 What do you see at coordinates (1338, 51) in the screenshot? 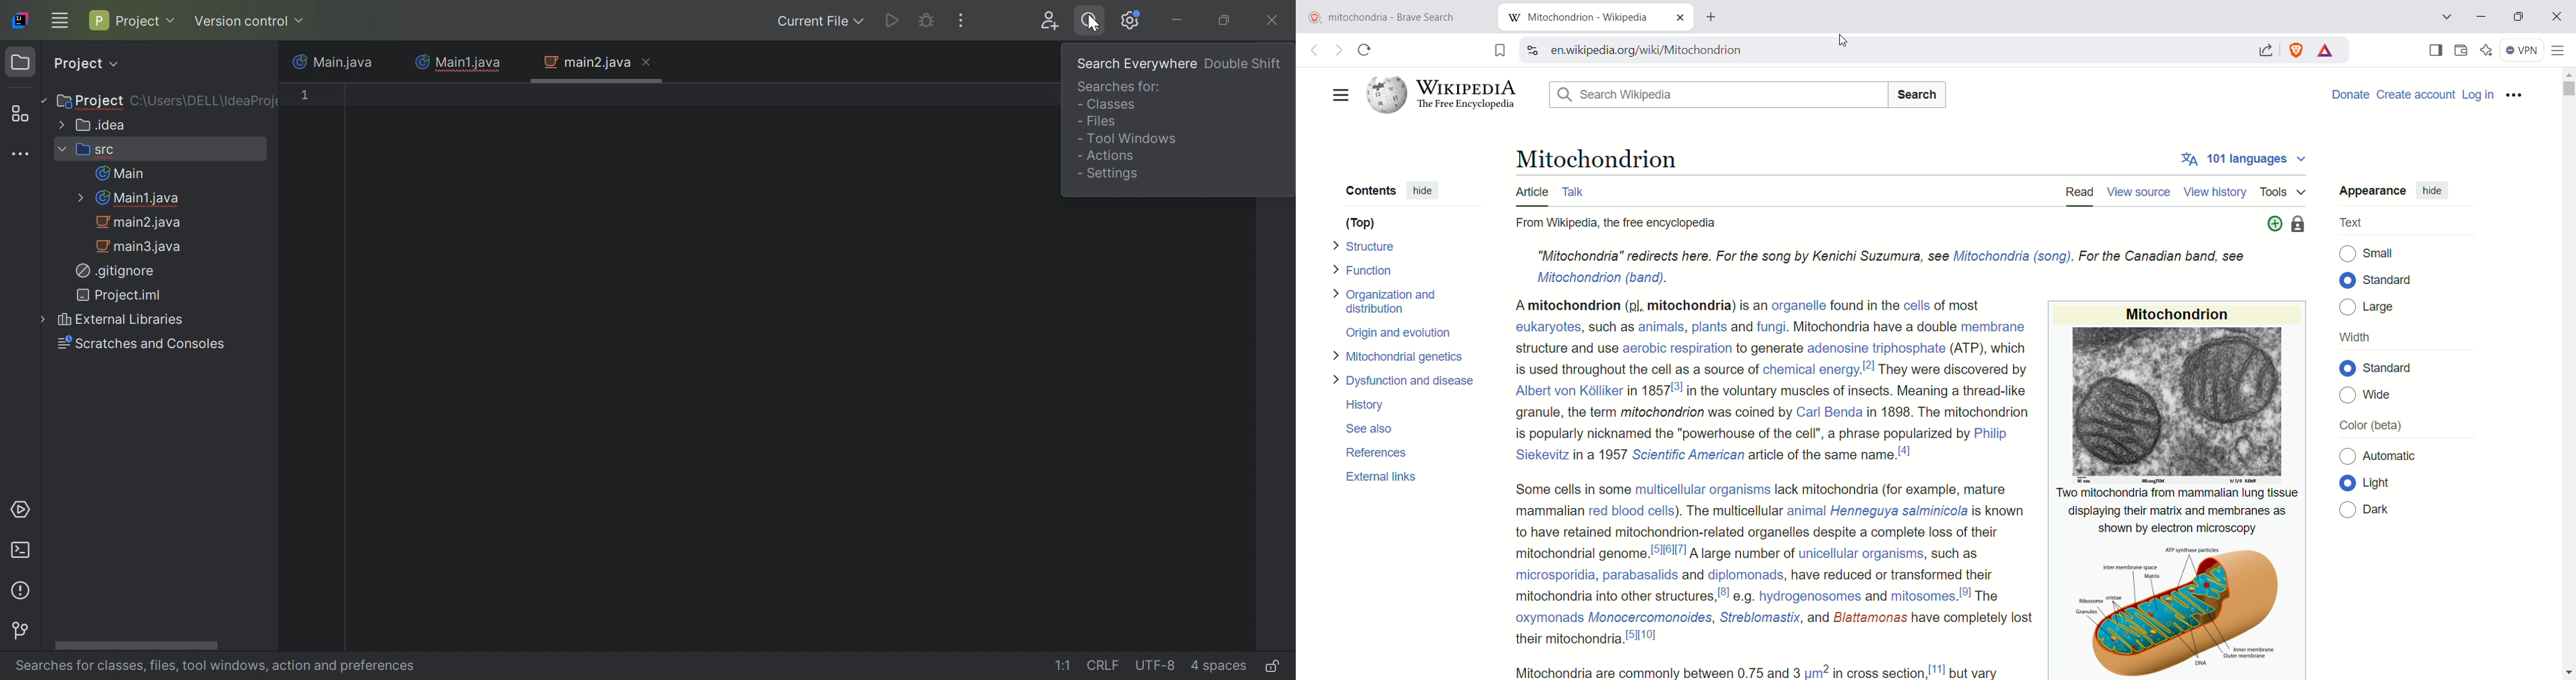
I see `go forward` at bounding box center [1338, 51].